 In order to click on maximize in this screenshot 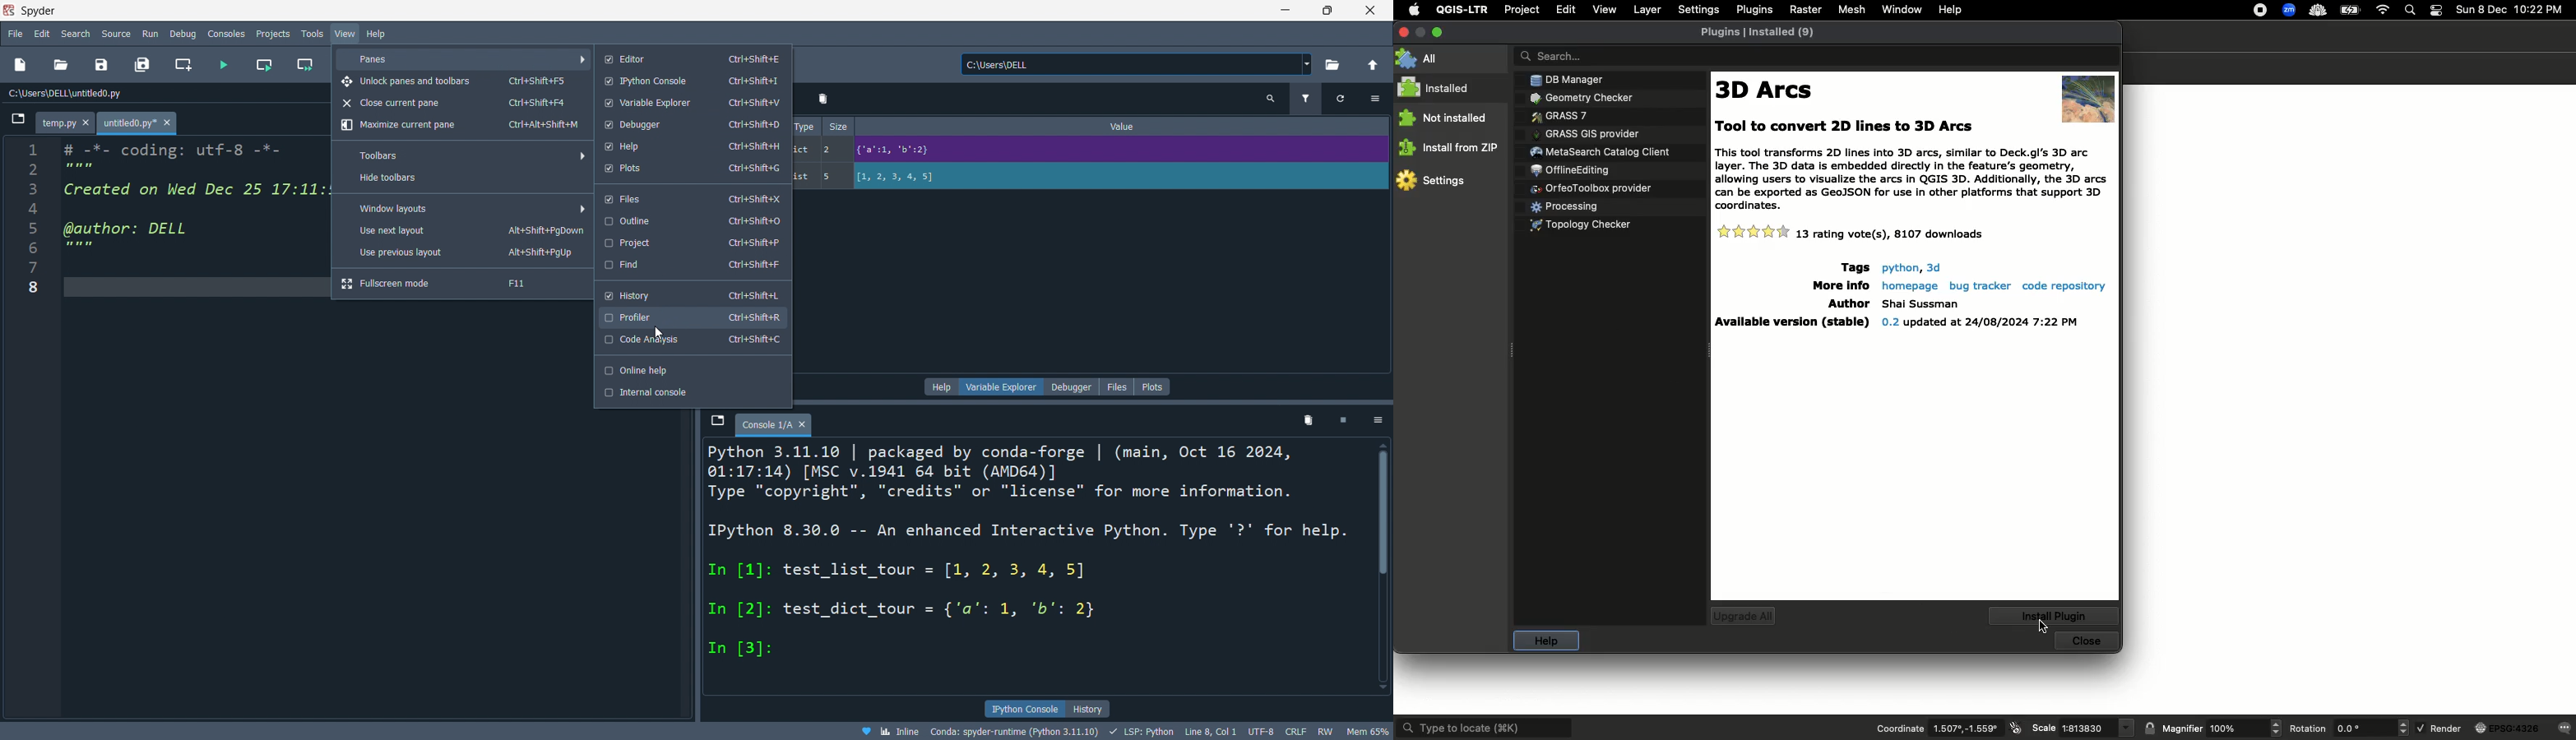, I will do `click(1334, 11)`.